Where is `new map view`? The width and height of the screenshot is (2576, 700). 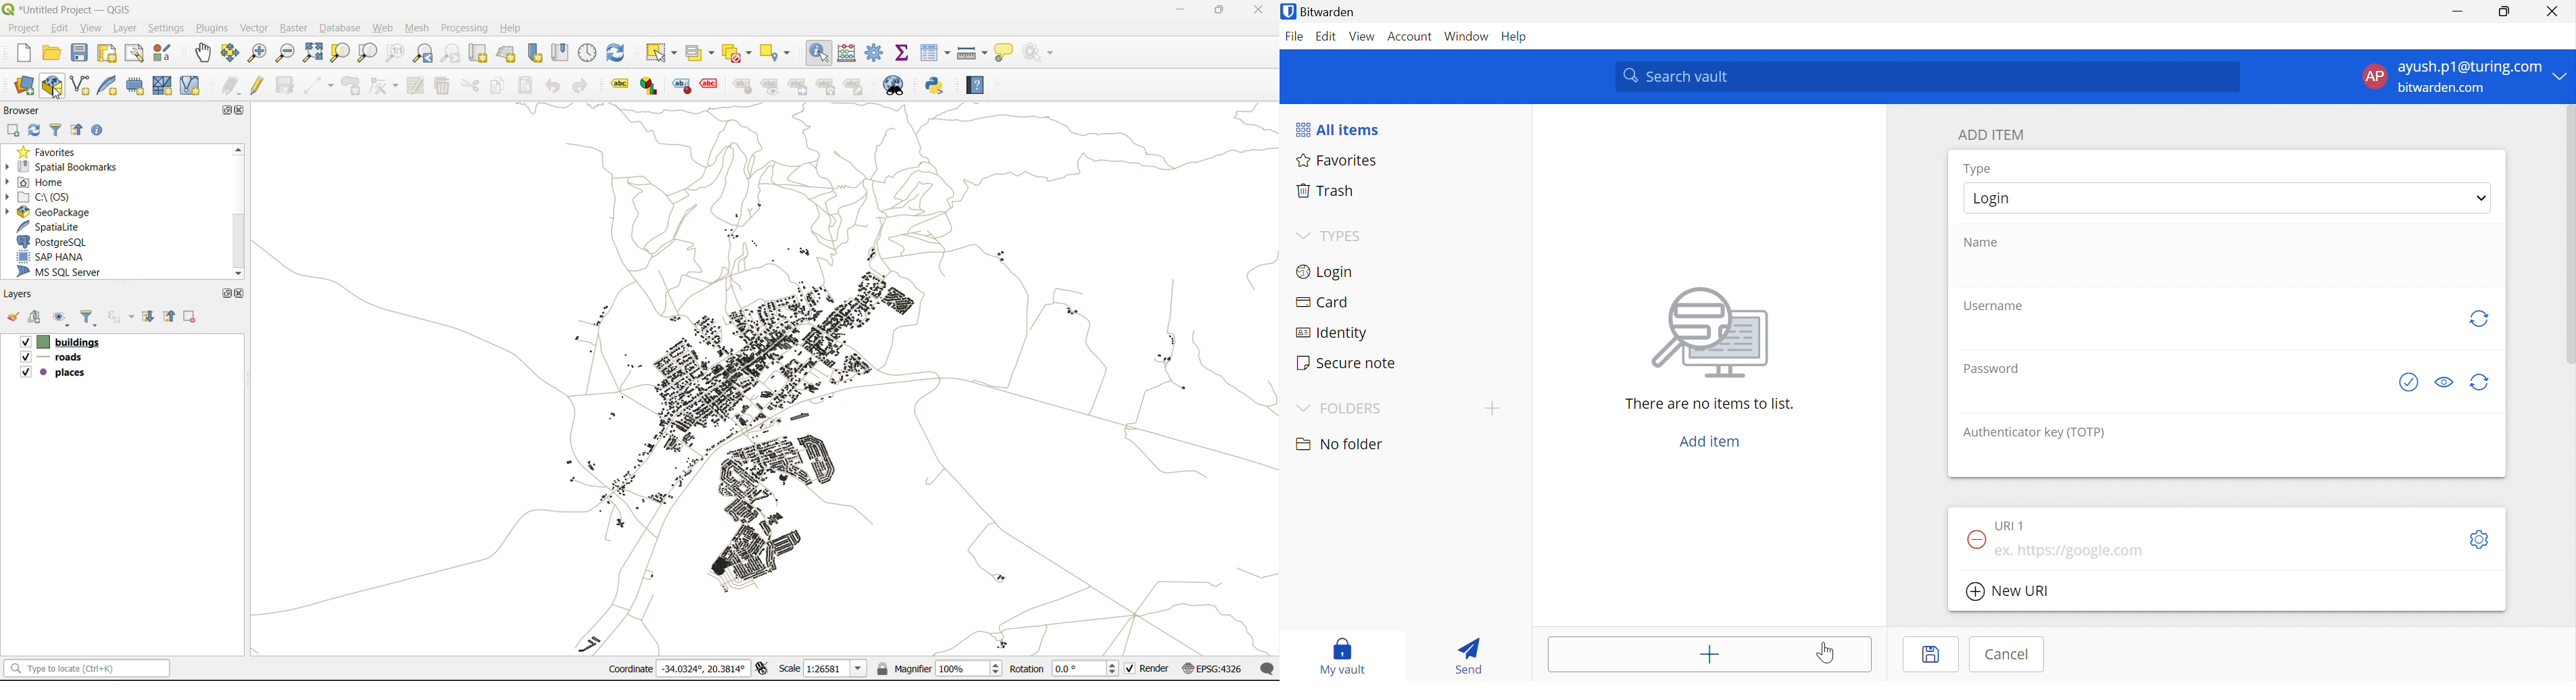 new map view is located at coordinates (479, 55).